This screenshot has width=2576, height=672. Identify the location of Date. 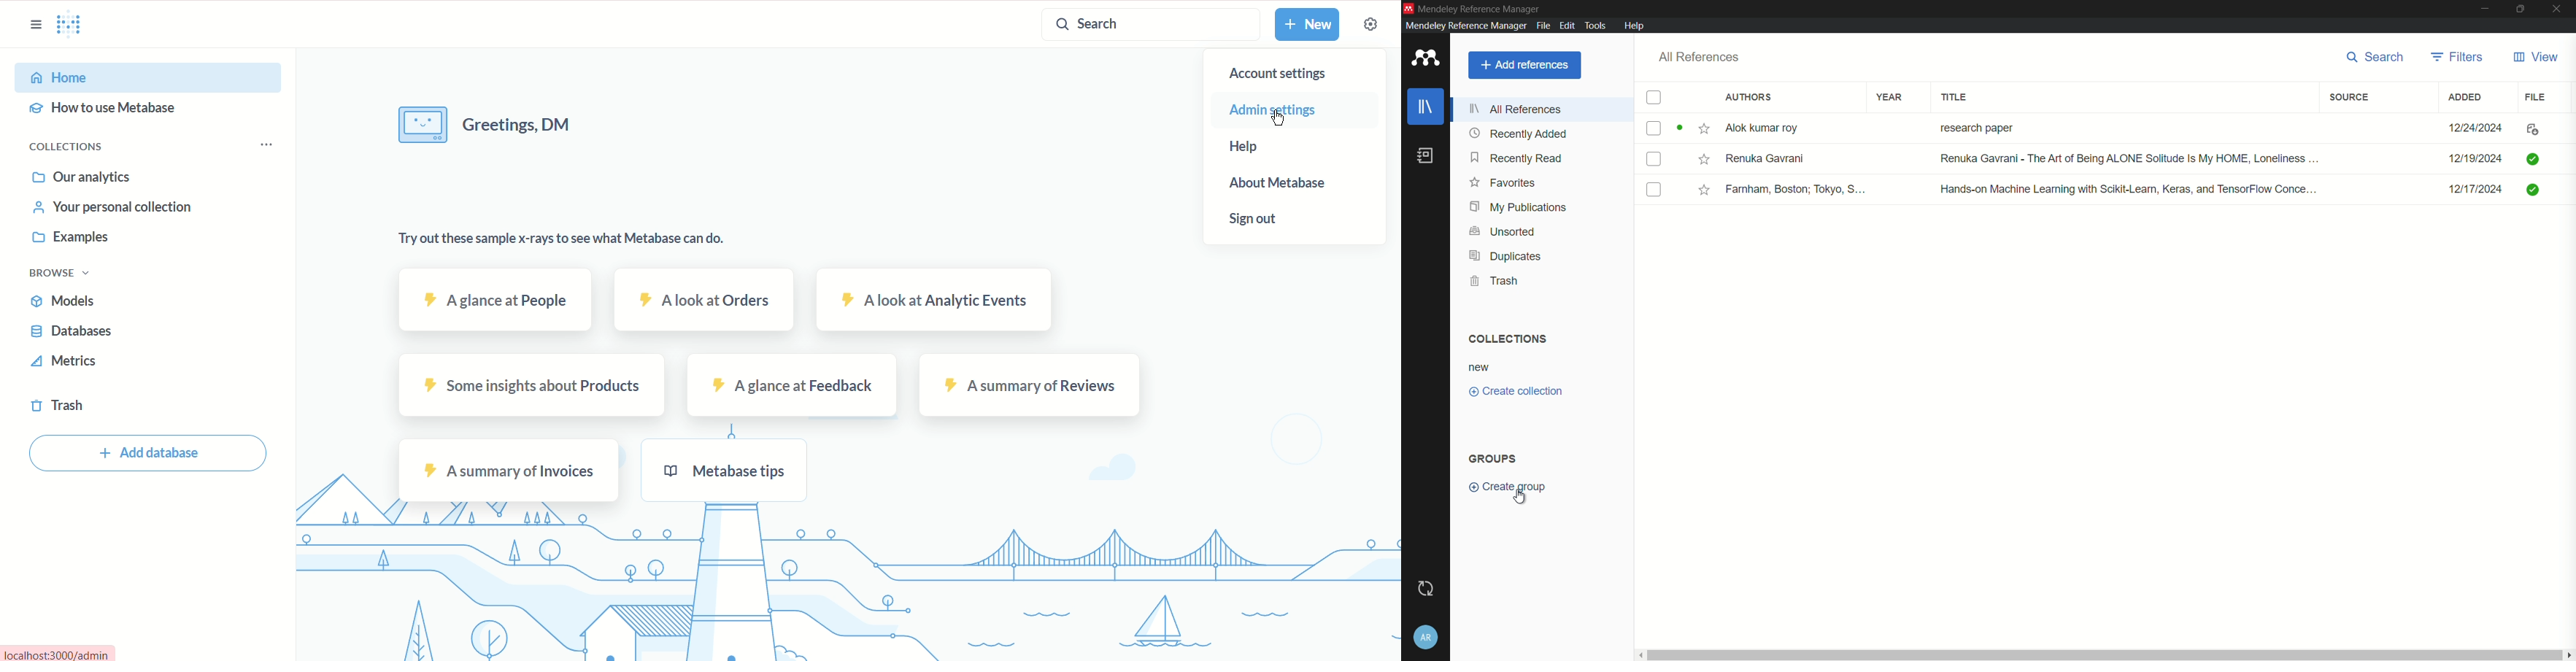
(2474, 159).